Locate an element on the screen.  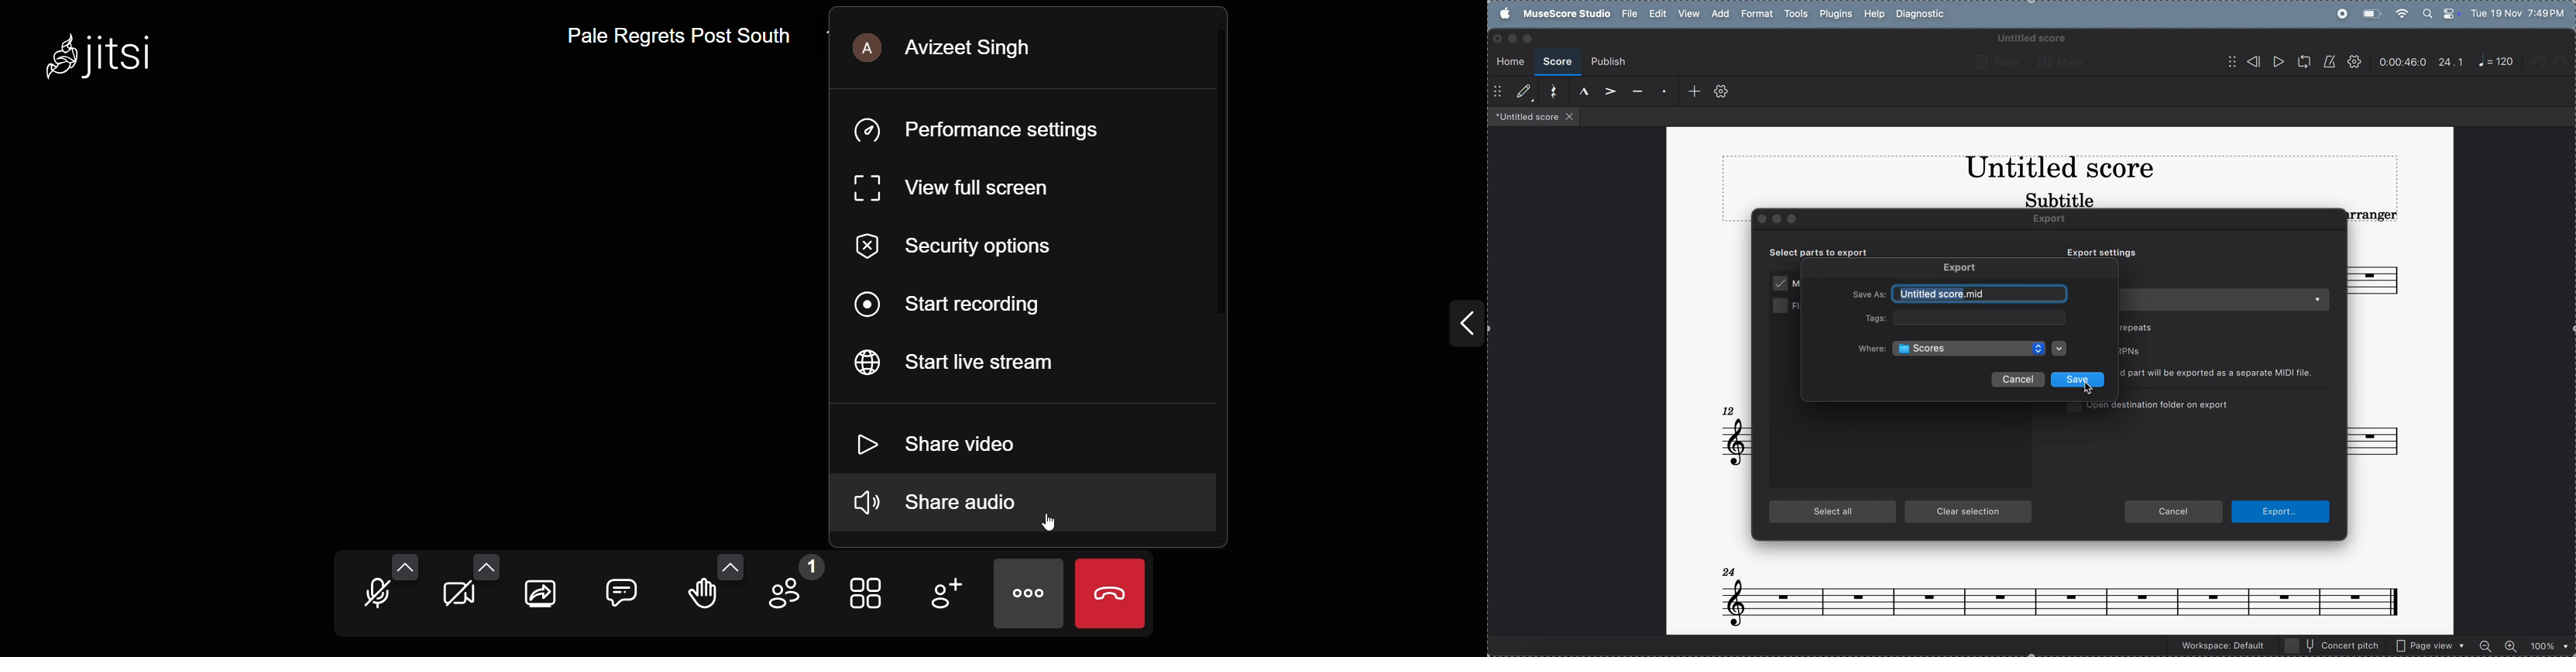
zoom out is located at coordinates (2487, 644).